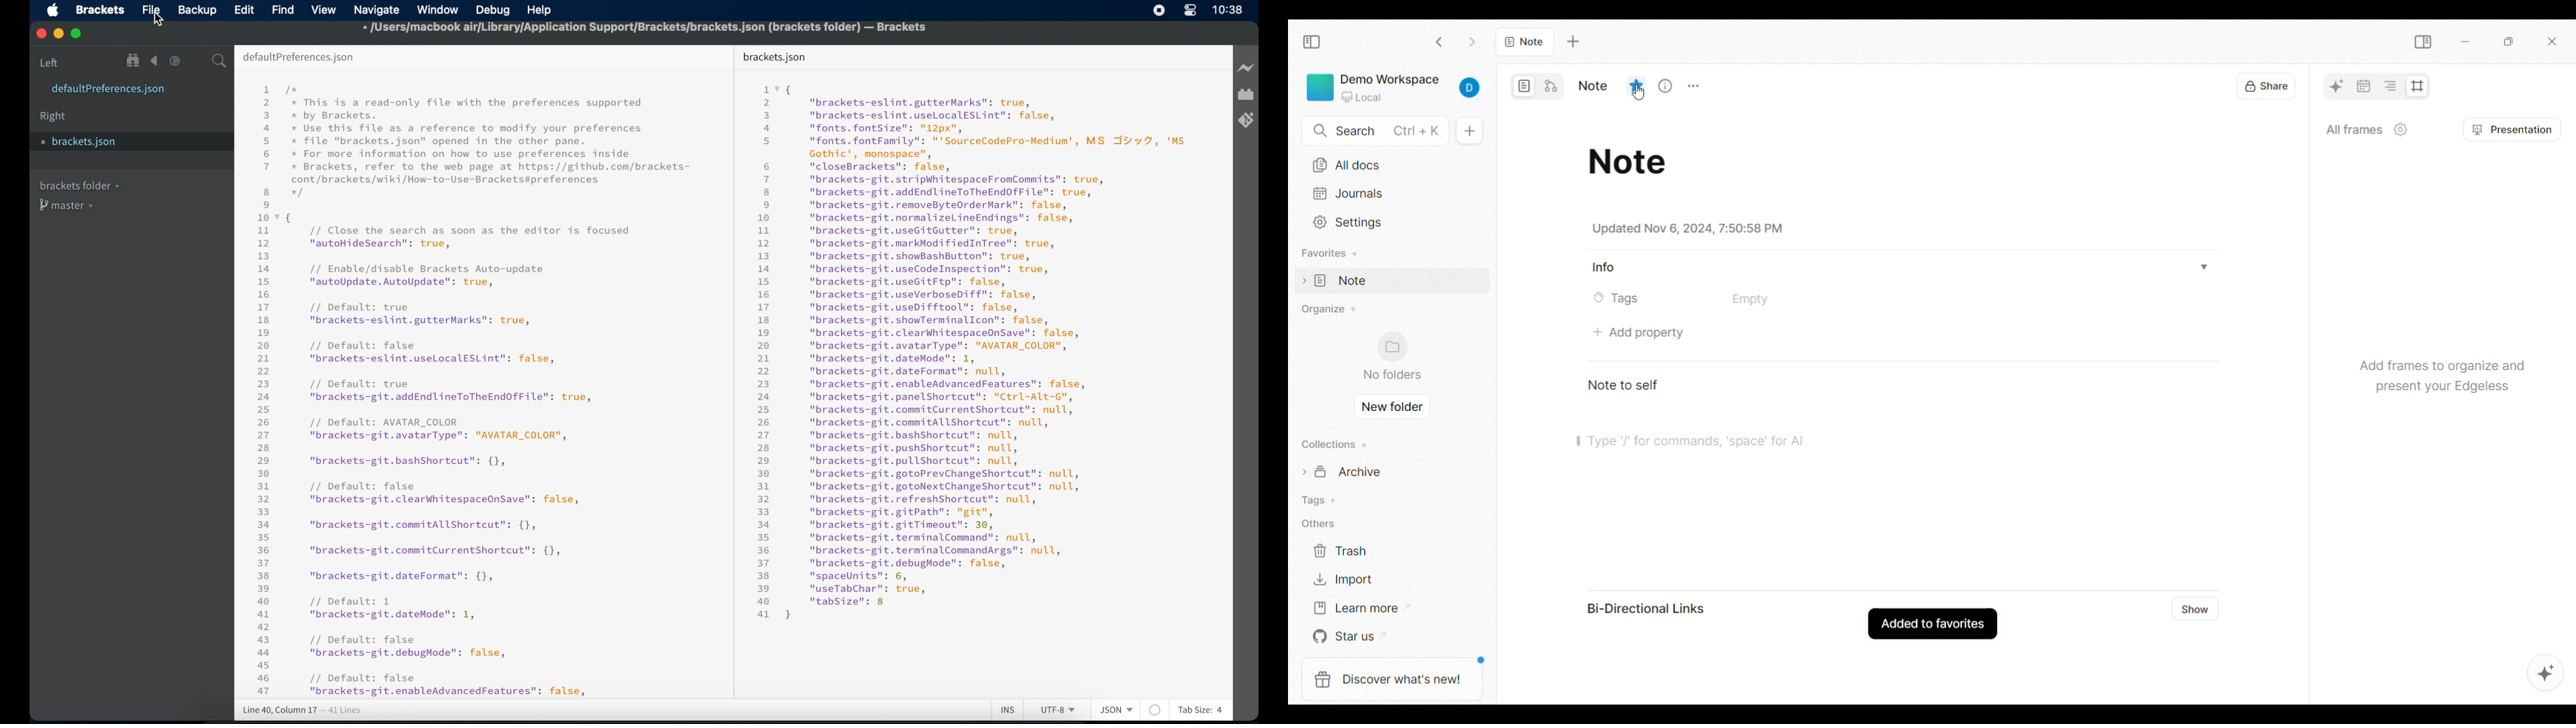 The image size is (2576, 728). Describe the element at coordinates (645, 27) in the screenshot. I see `file name` at that location.